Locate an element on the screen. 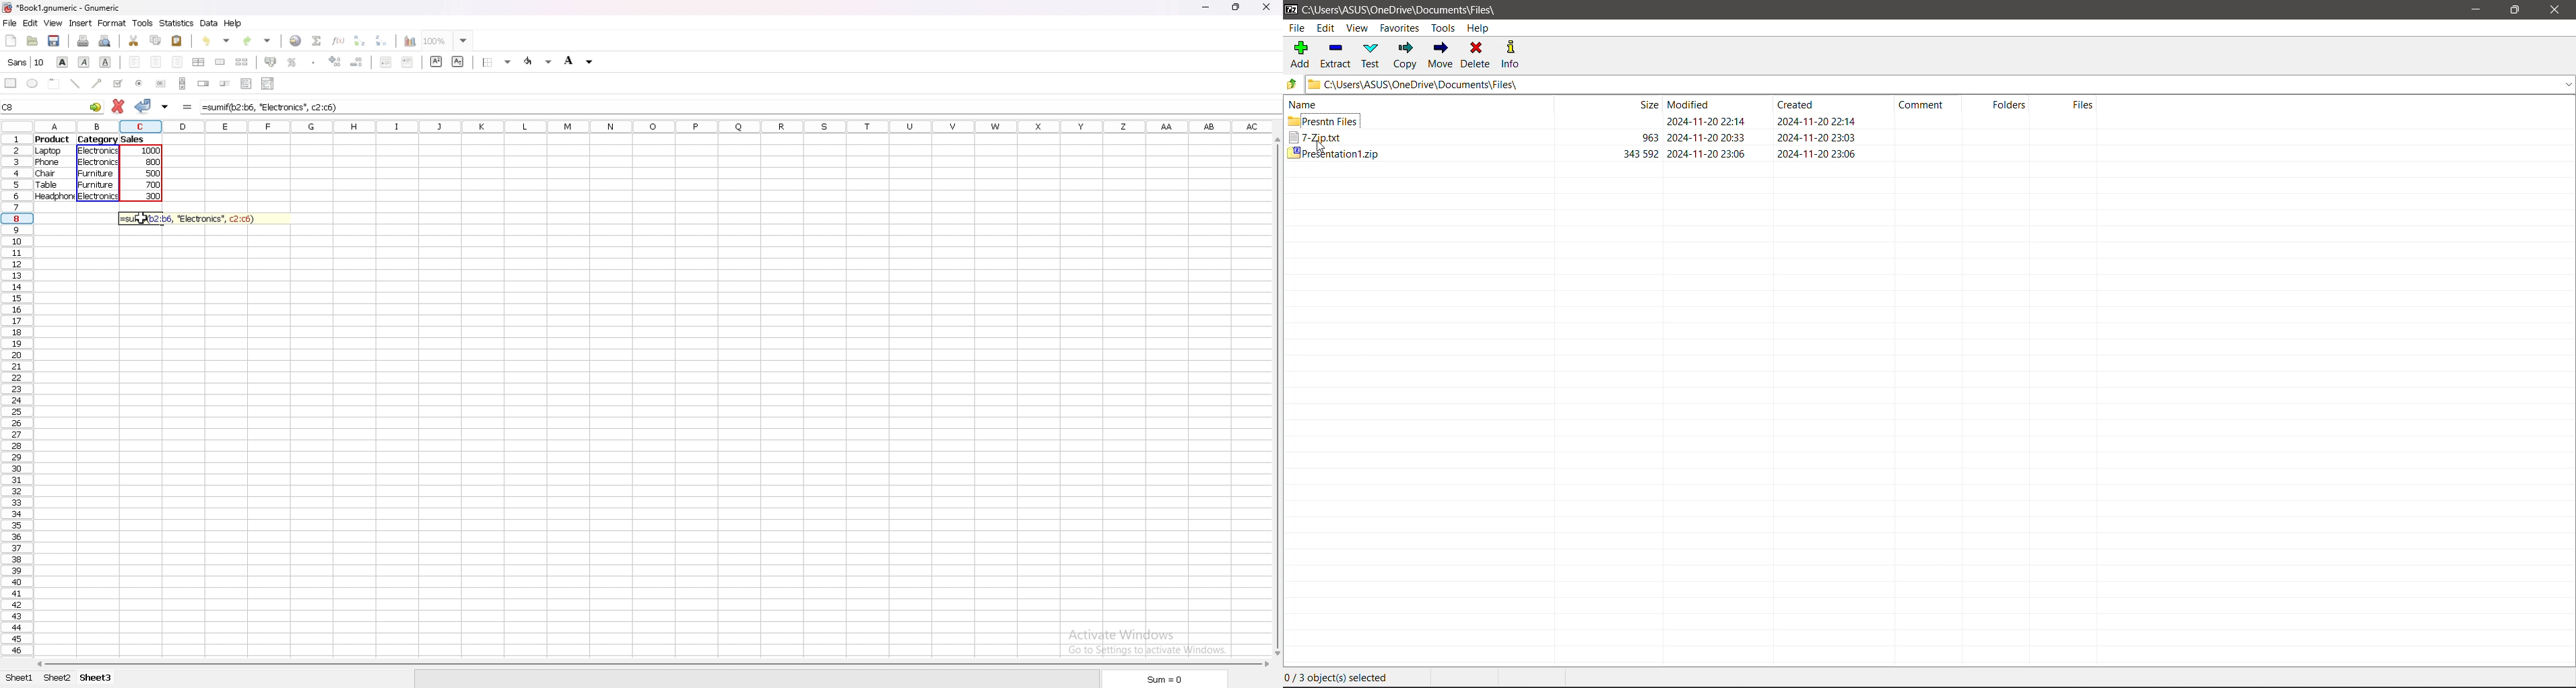 This screenshot has width=2576, height=700. tickbox is located at coordinates (118, 83).